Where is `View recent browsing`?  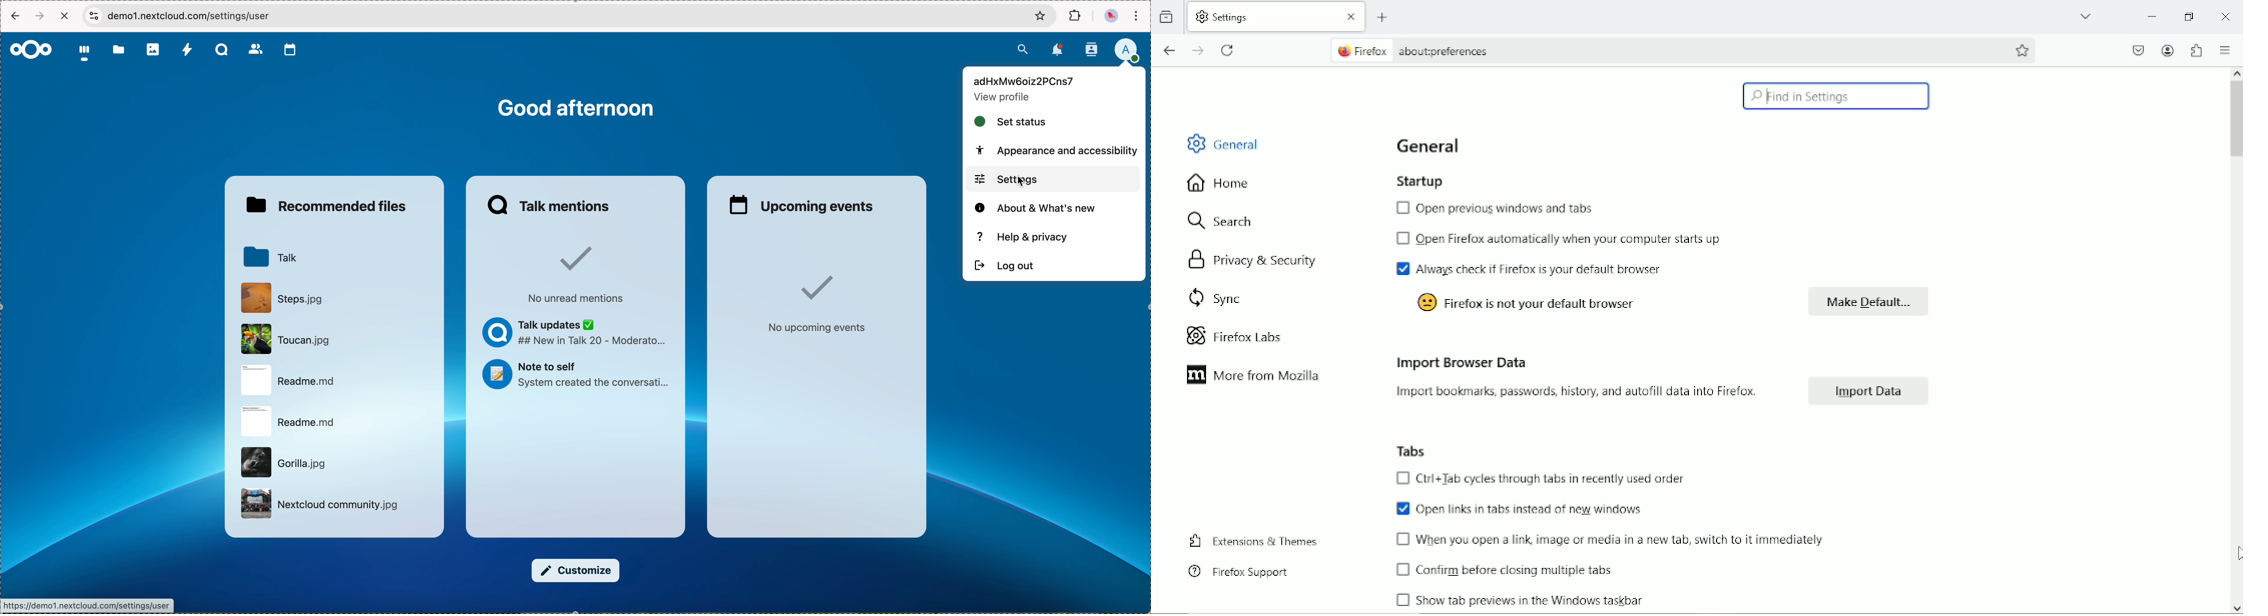 View recent browsing is located at coordinates (1168, 16).